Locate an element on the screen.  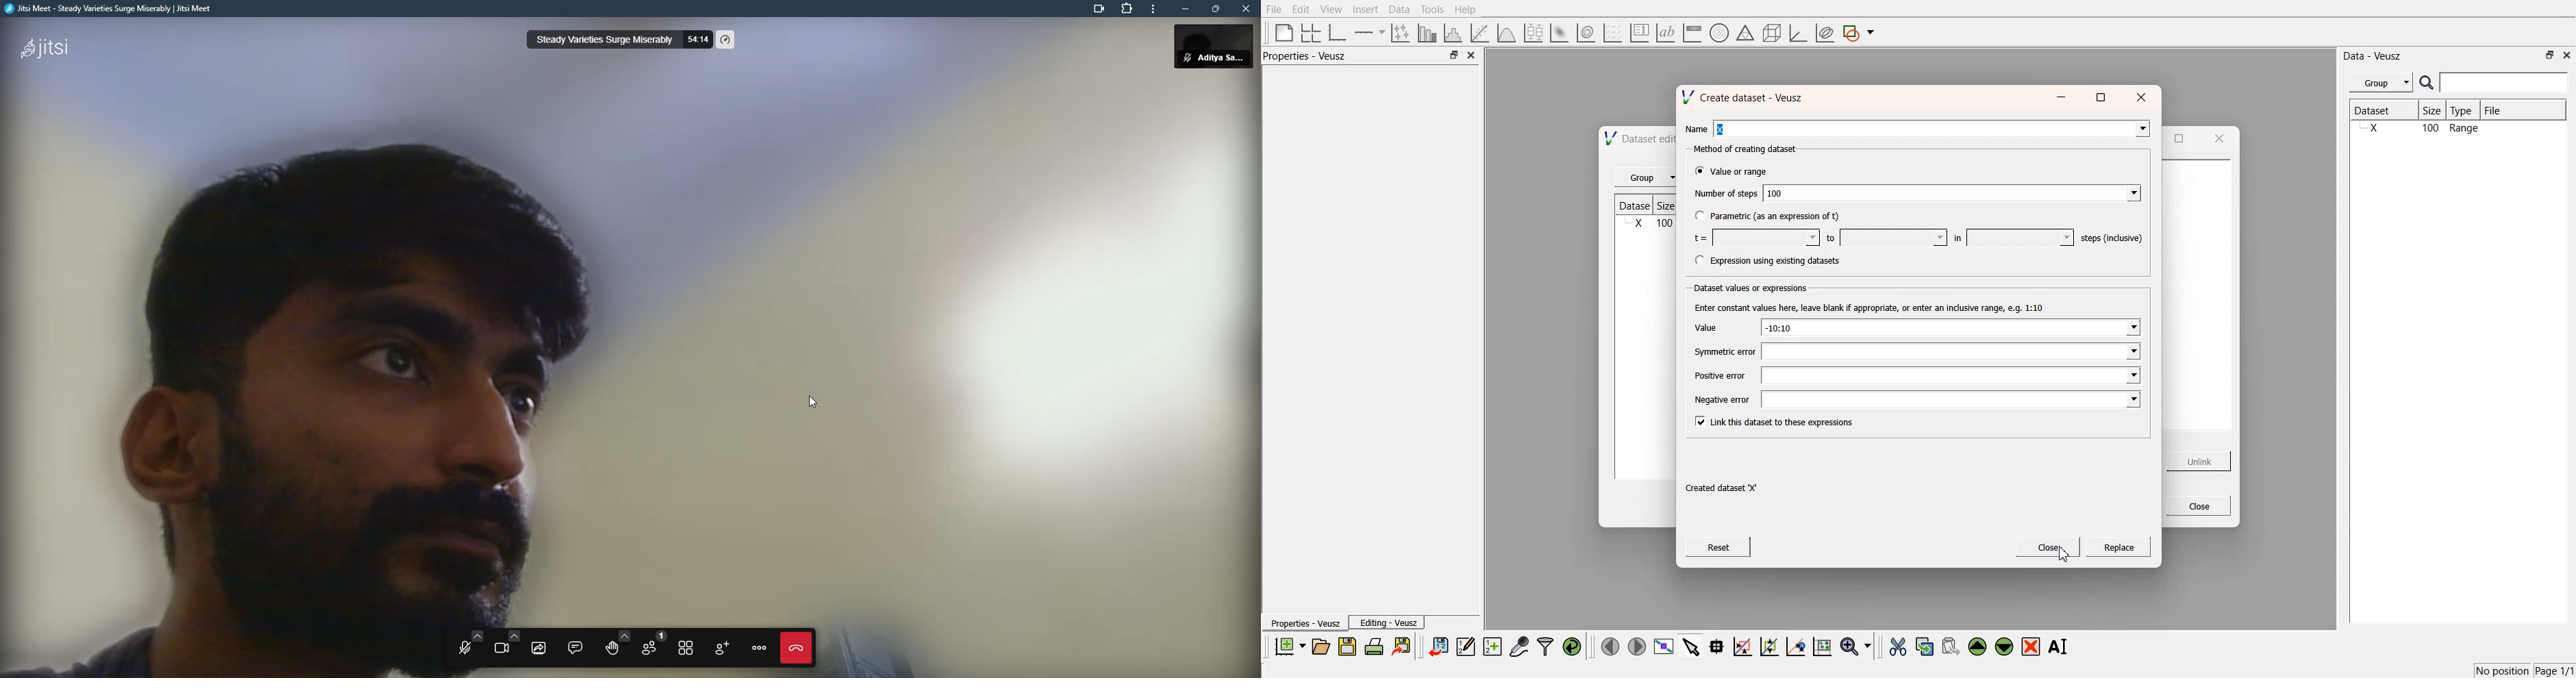
start camera is located at coordinates (505, 644).